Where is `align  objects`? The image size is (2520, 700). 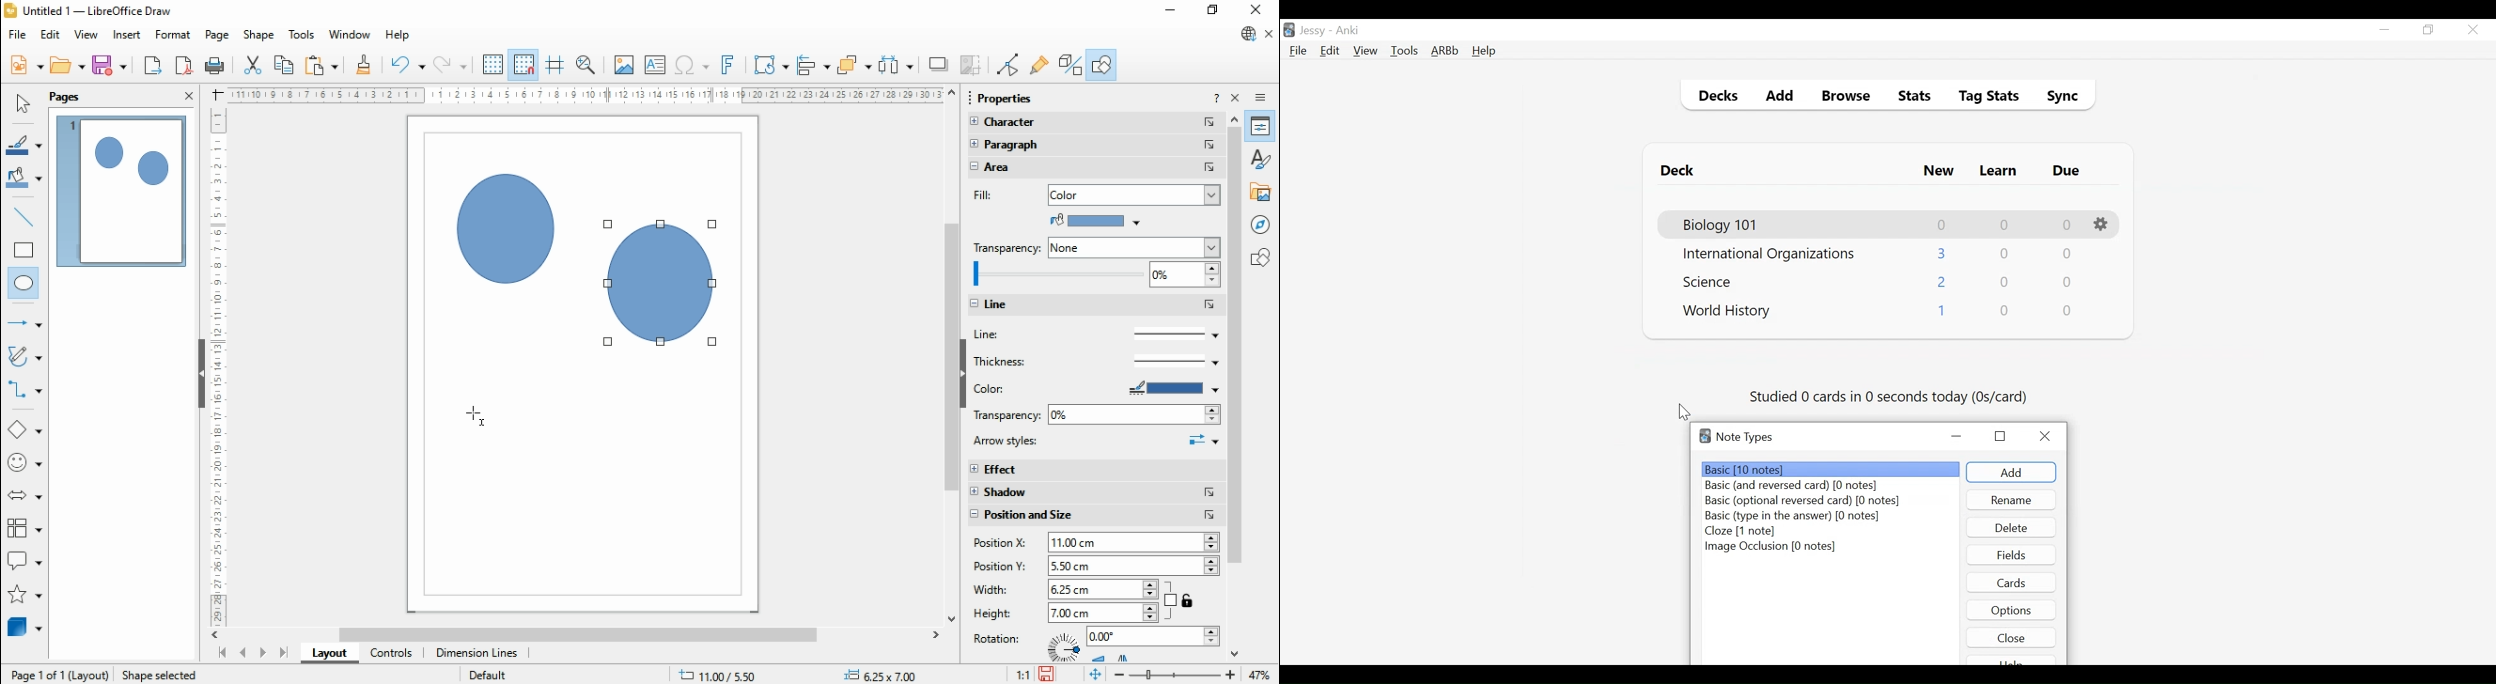 align  objects is located at coordinates (813, 65).